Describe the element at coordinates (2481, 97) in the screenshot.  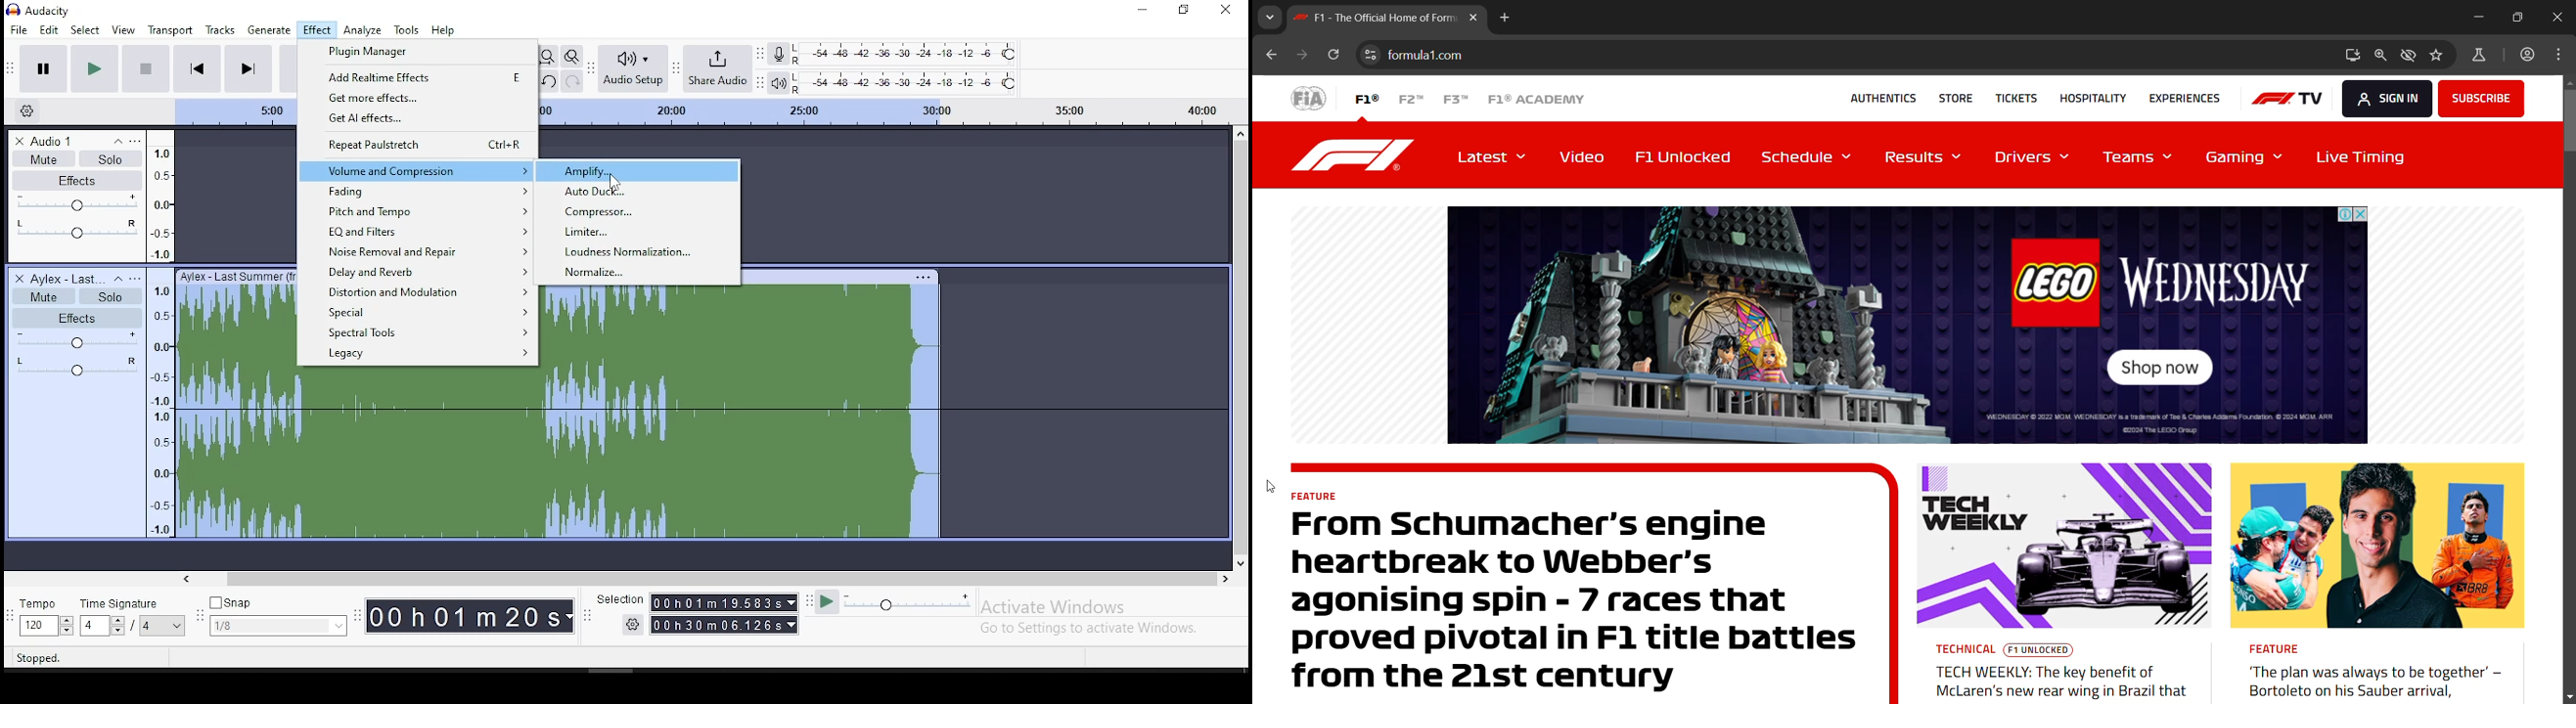
I see `subscribe` at that location.